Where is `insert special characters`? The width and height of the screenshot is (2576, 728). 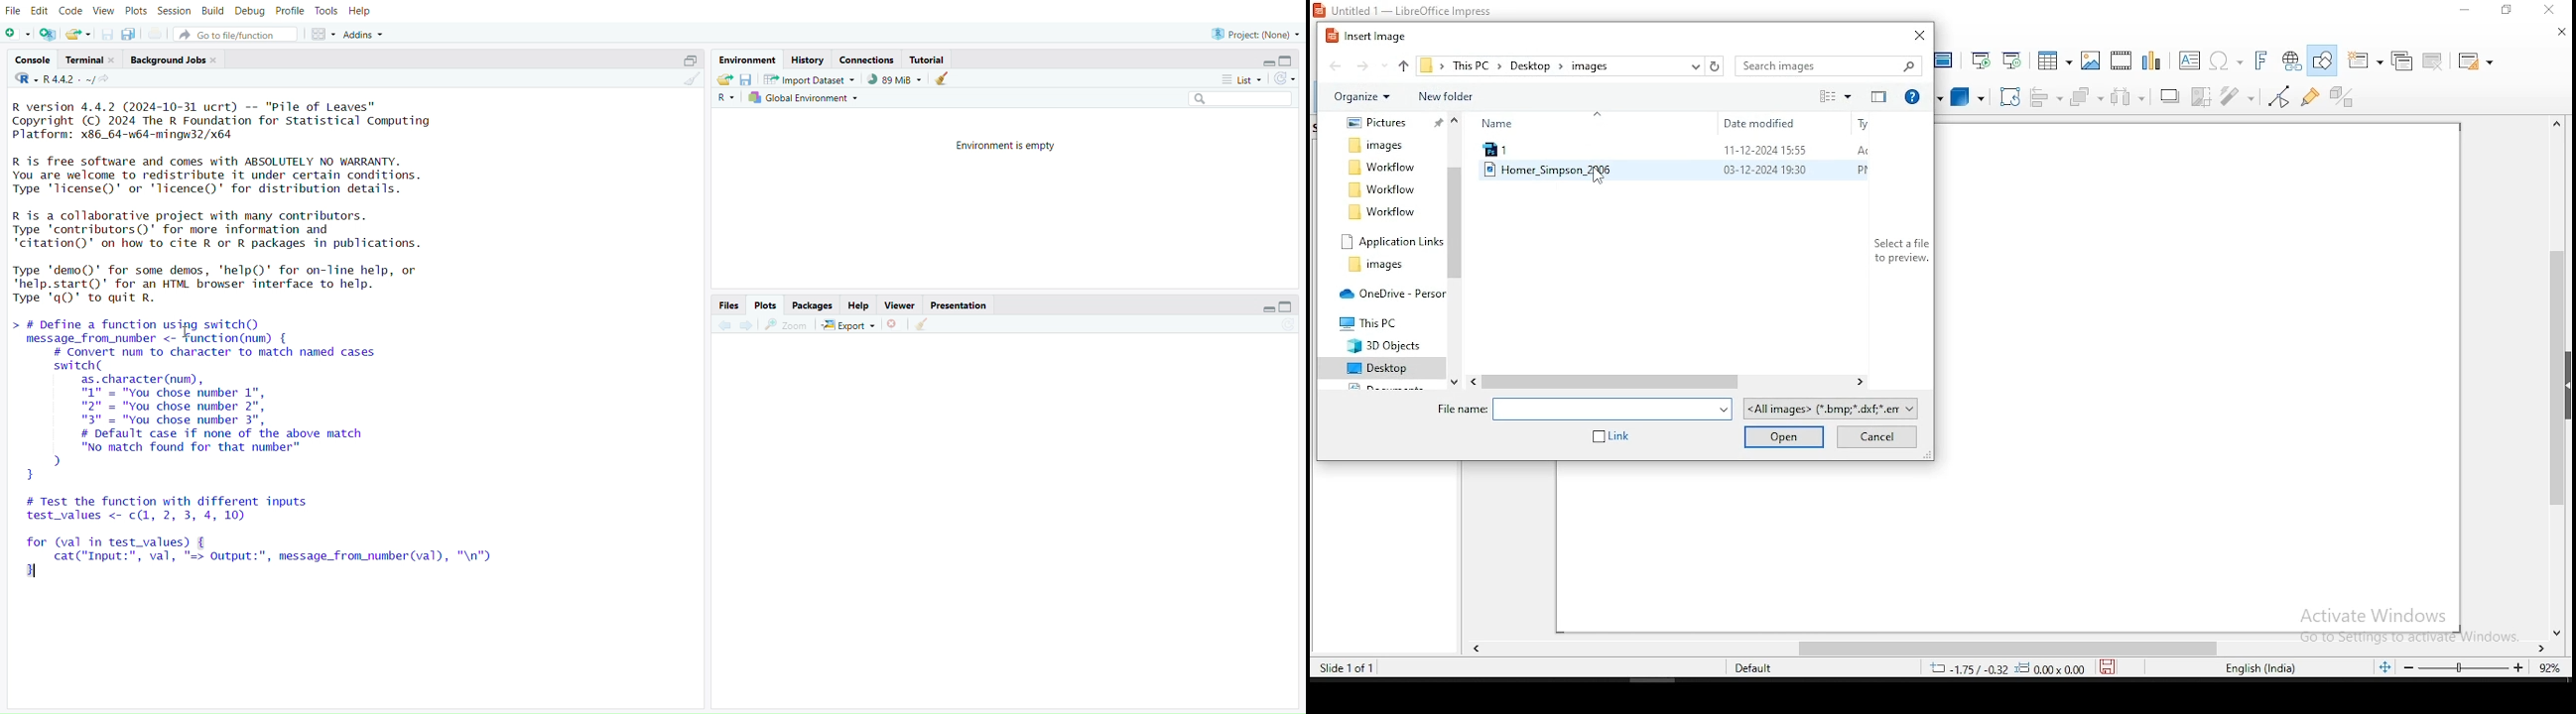
insert special characters is located at coordinates (2226, 58).